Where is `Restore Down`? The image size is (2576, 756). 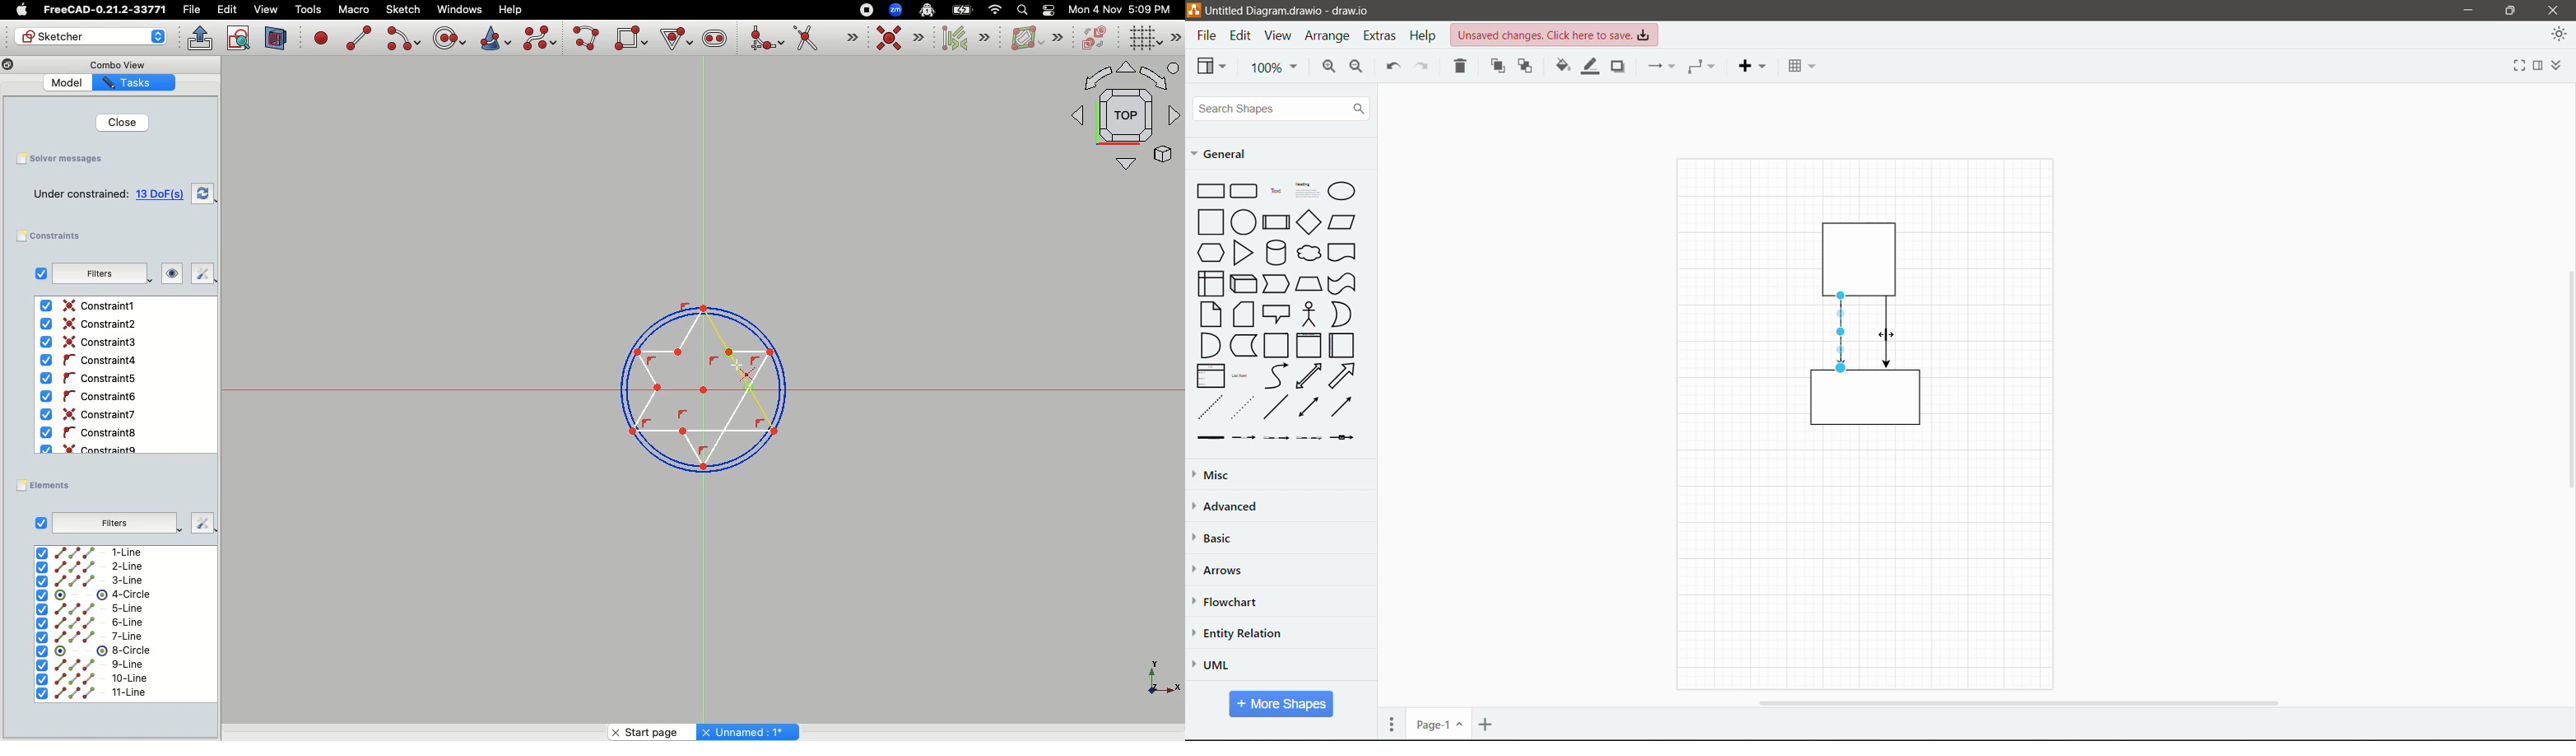 Restore Down is located at coordinates (2511, 9).